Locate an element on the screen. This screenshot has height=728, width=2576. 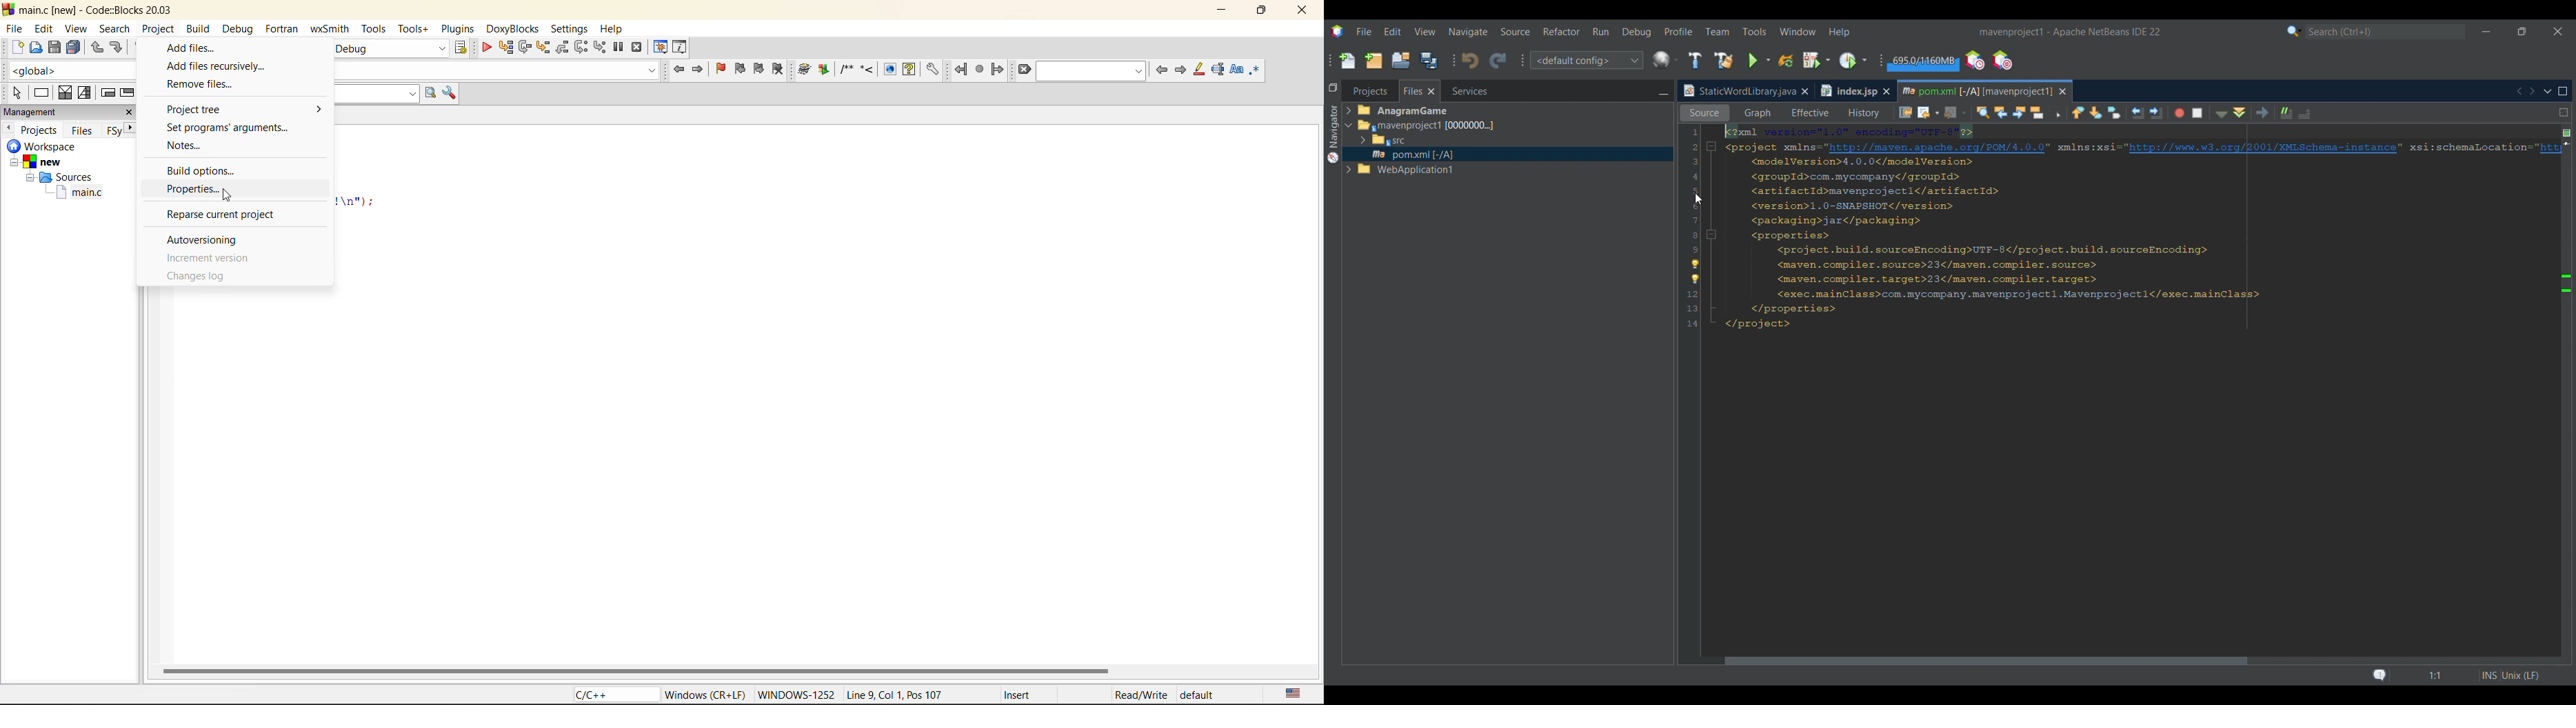
open is located at coordinates (37, 48).